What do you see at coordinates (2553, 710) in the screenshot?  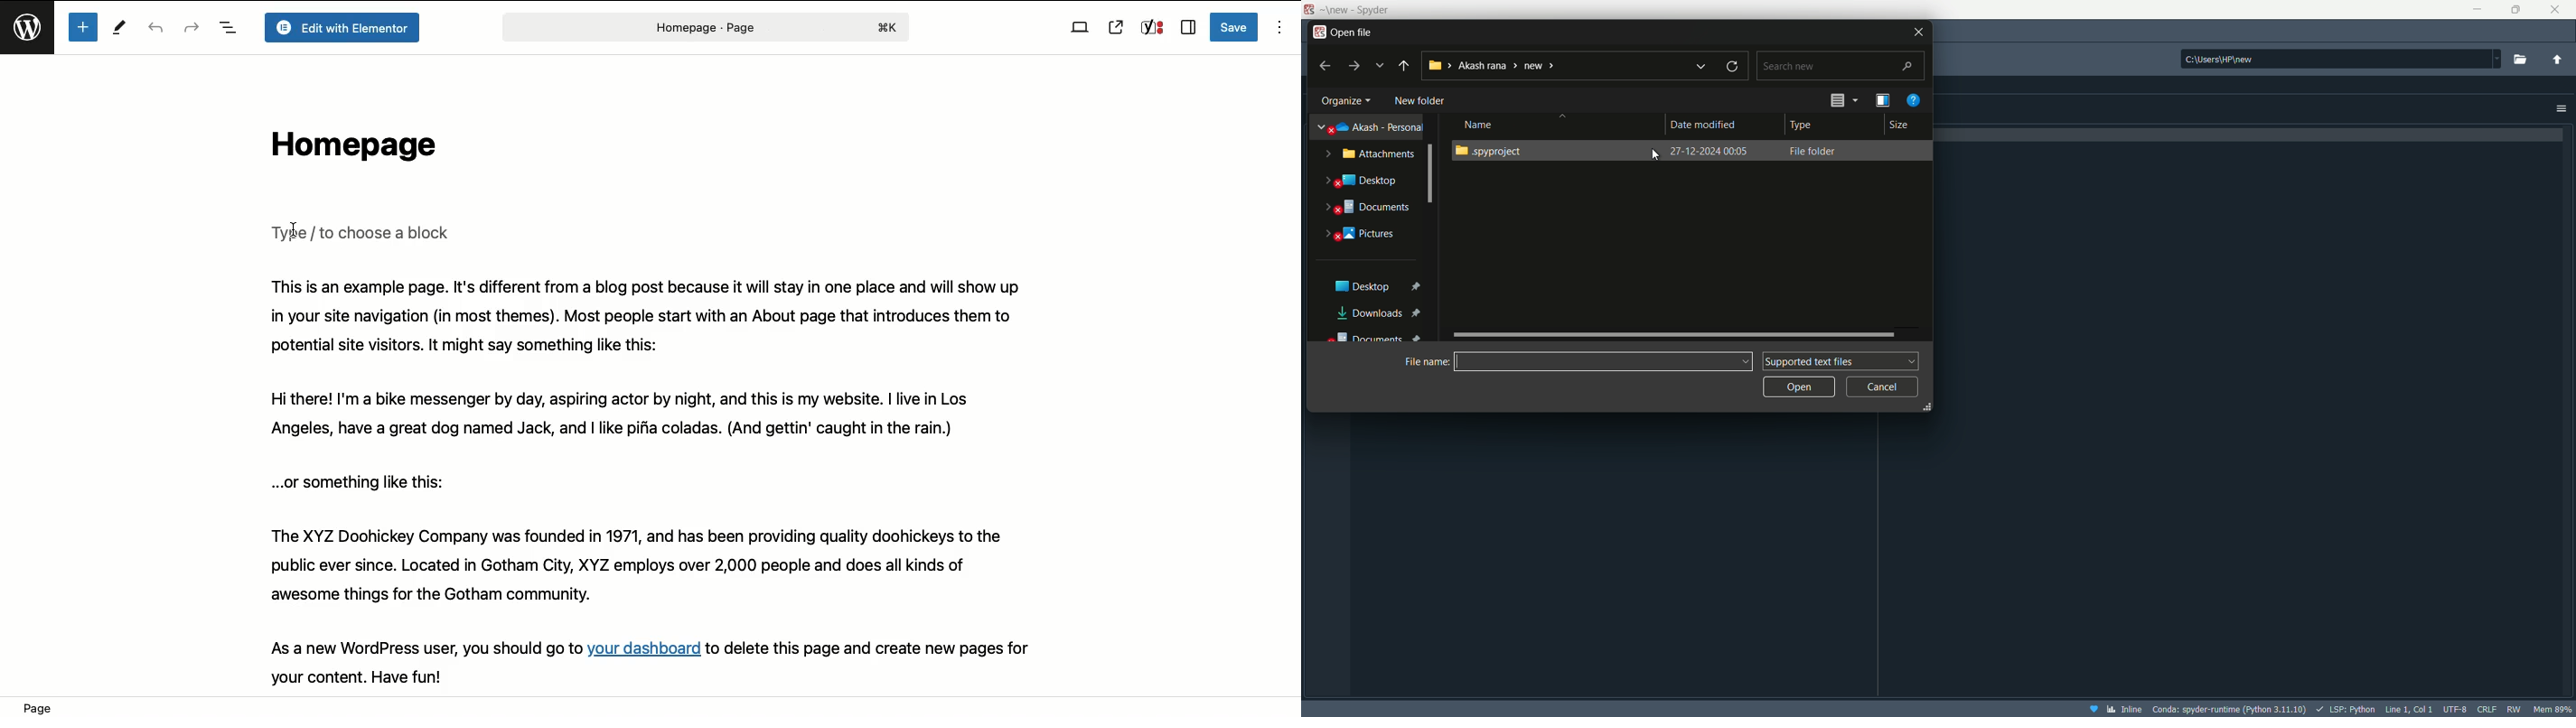 I see `memory usage` at bounding box center [2553, 710].